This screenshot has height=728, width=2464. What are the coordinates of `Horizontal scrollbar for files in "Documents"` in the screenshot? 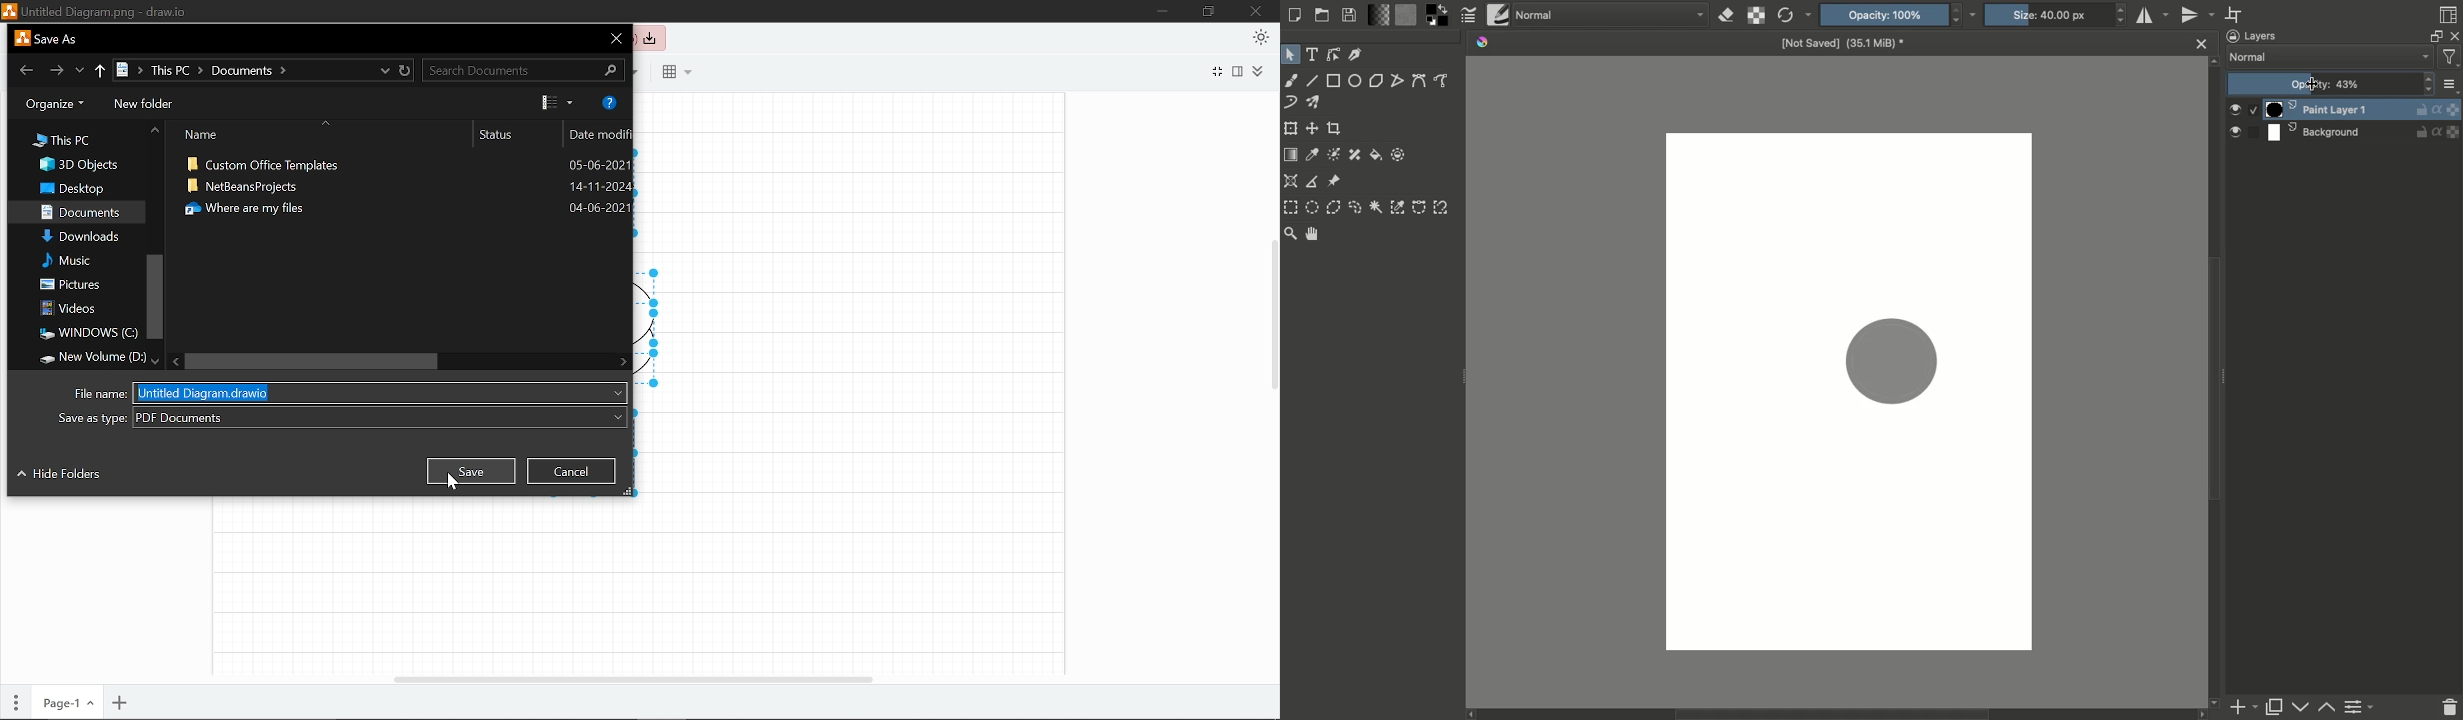 It's located at (311, 361).